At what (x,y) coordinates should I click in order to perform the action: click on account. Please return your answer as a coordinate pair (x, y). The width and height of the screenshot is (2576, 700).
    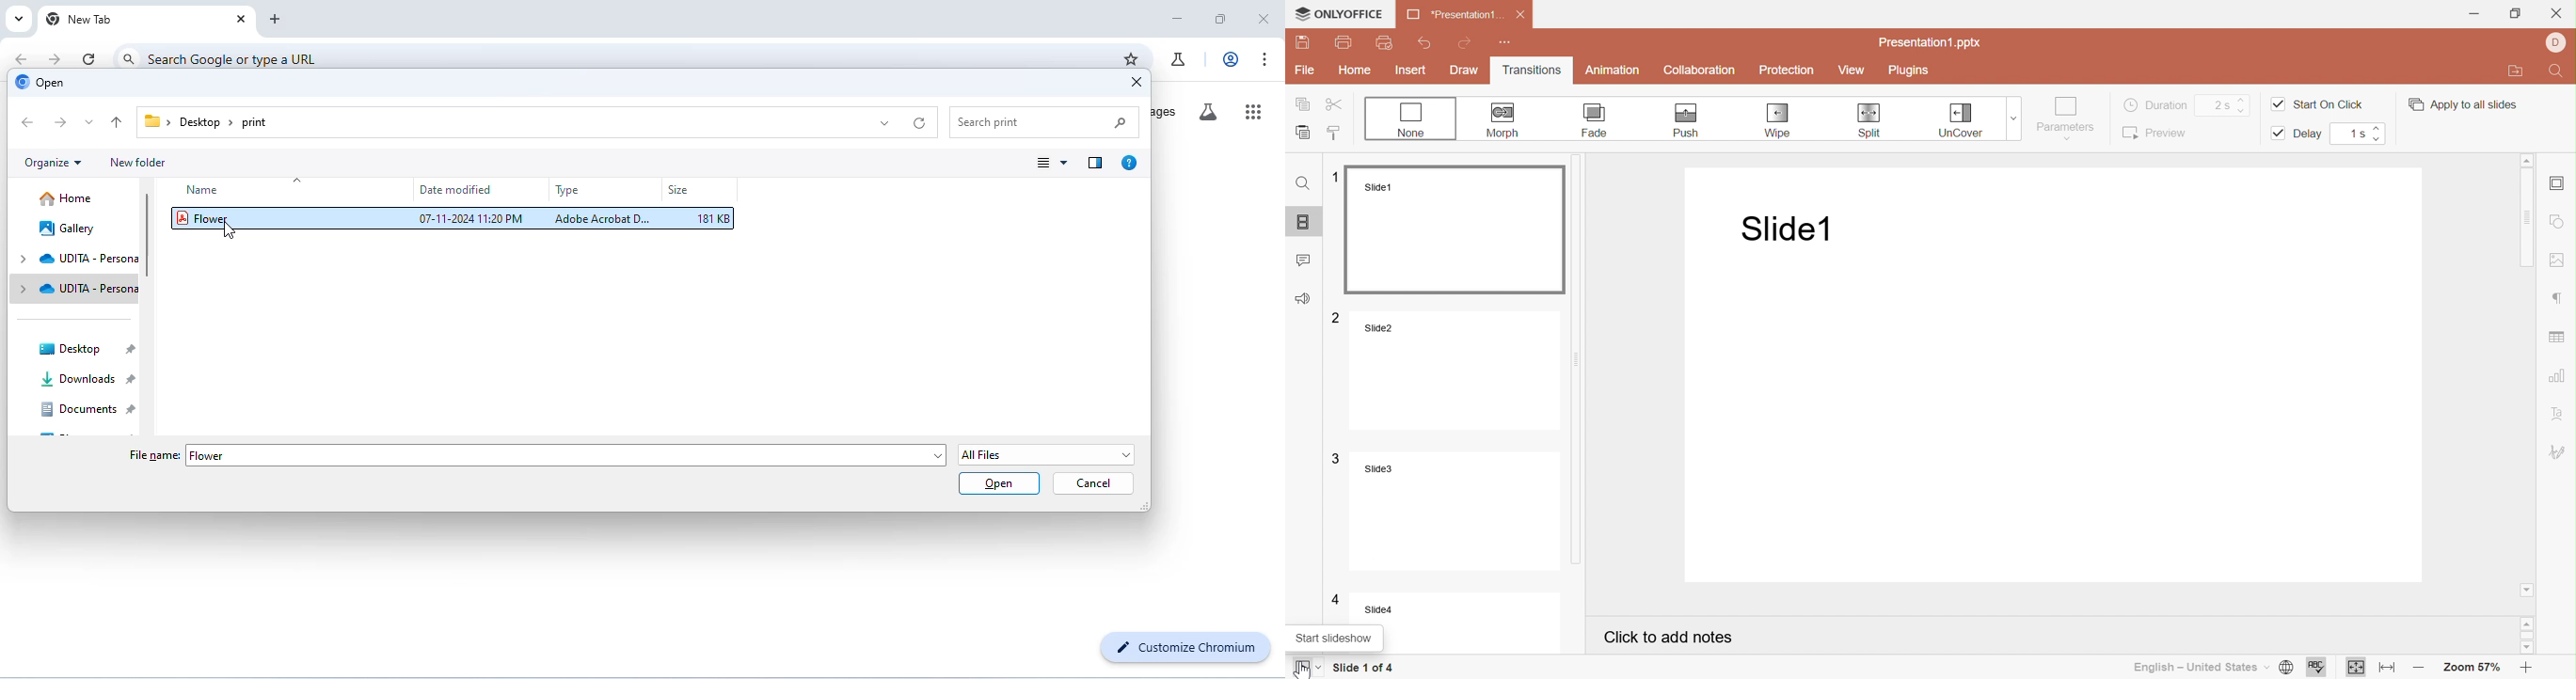
    Looking at the image, I should click on (1230, 59).